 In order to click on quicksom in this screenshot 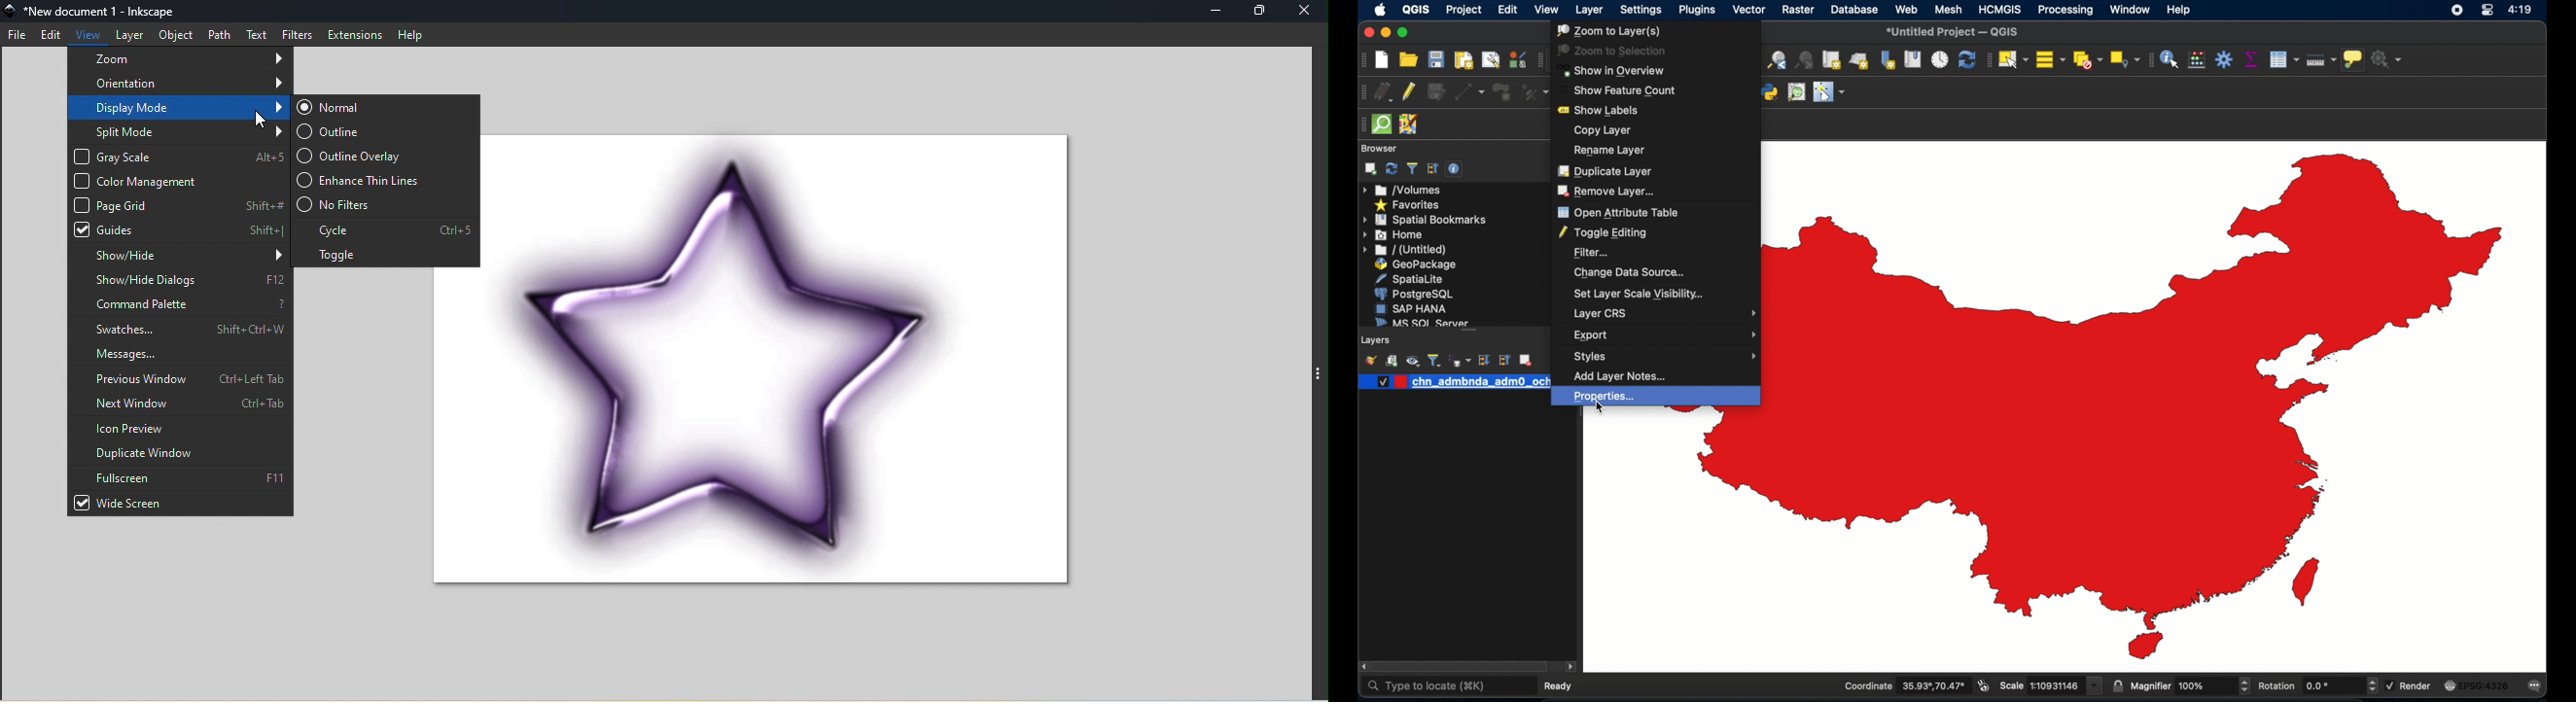, I will do `click(1381, 125)`.